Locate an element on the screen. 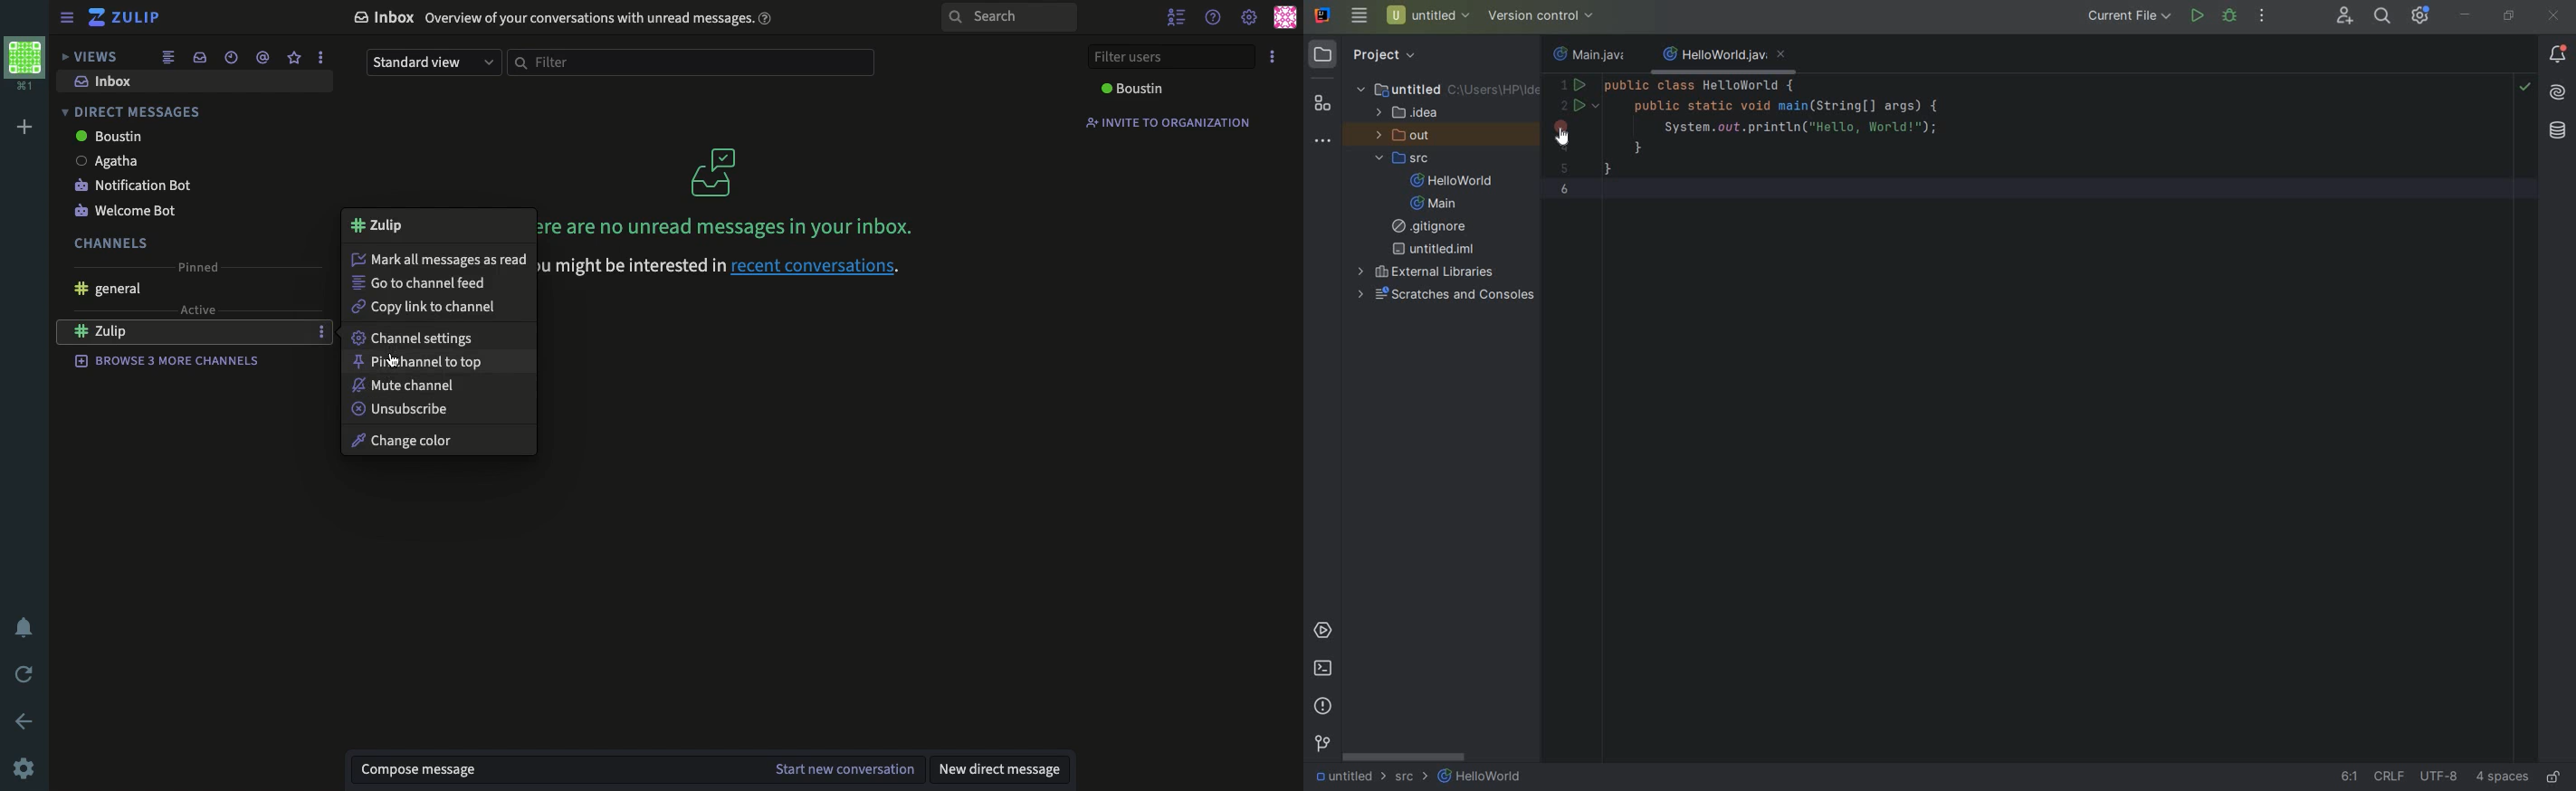 This screenshot has height=812, width=2576. favorite is located at coordinates (292, 58).